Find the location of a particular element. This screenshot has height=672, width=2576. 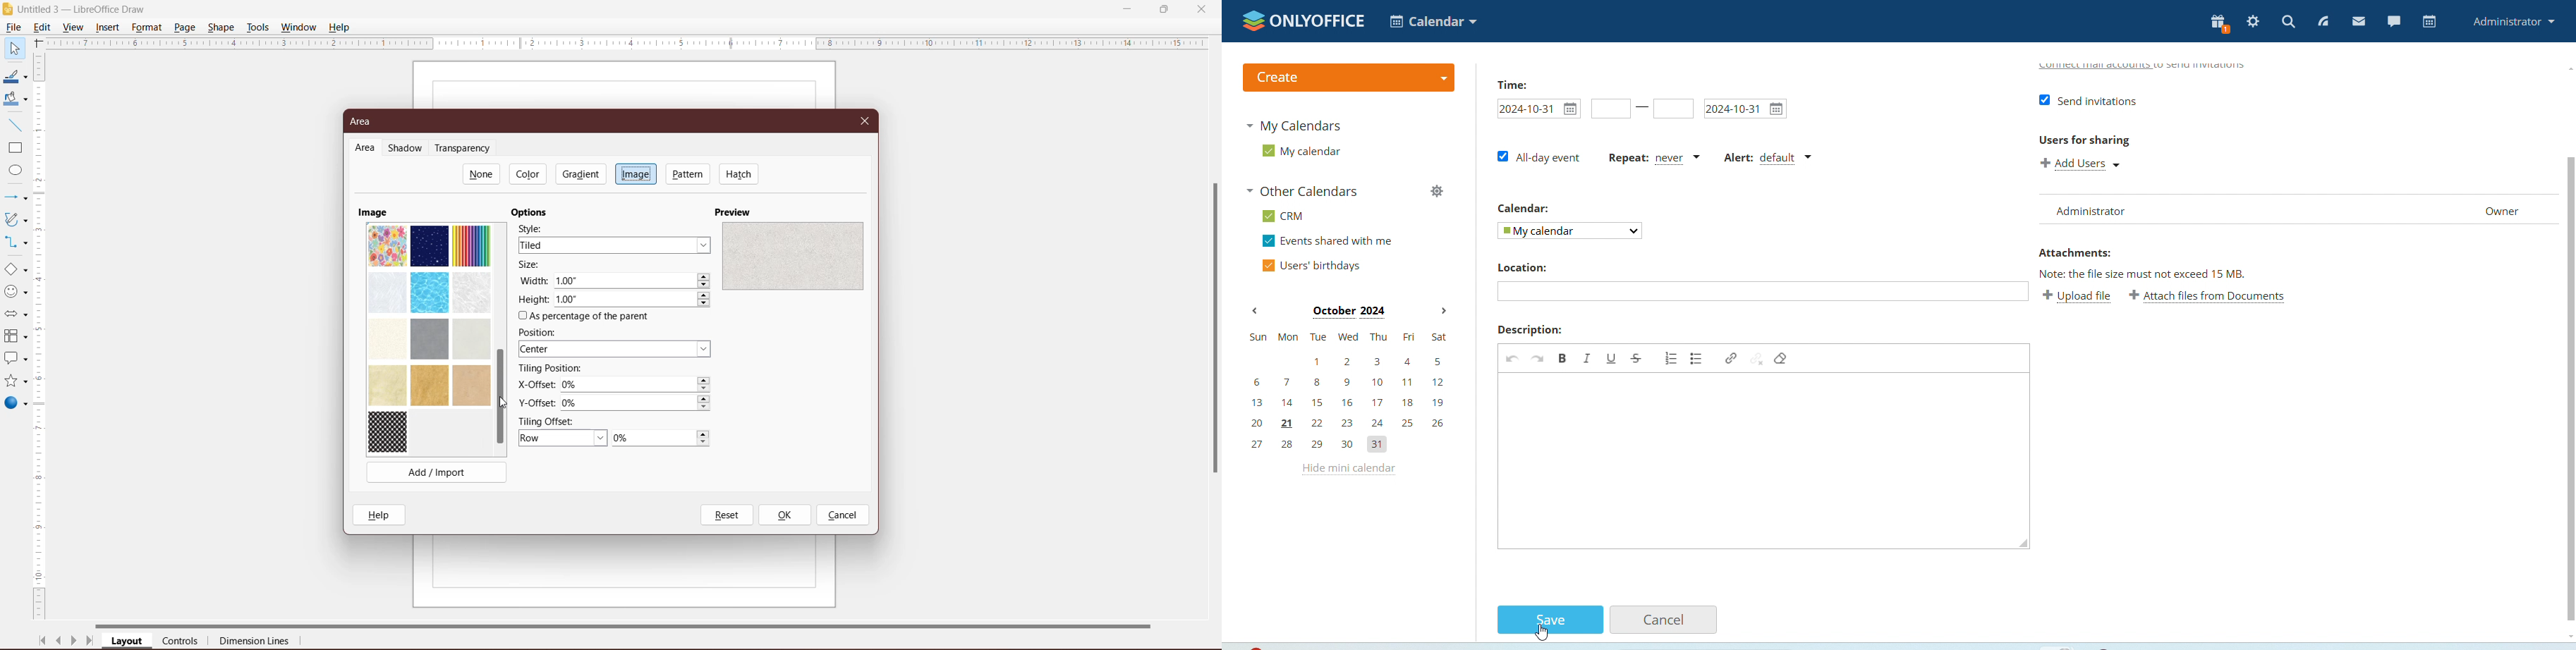

Color is located at coordinates (529, 174).